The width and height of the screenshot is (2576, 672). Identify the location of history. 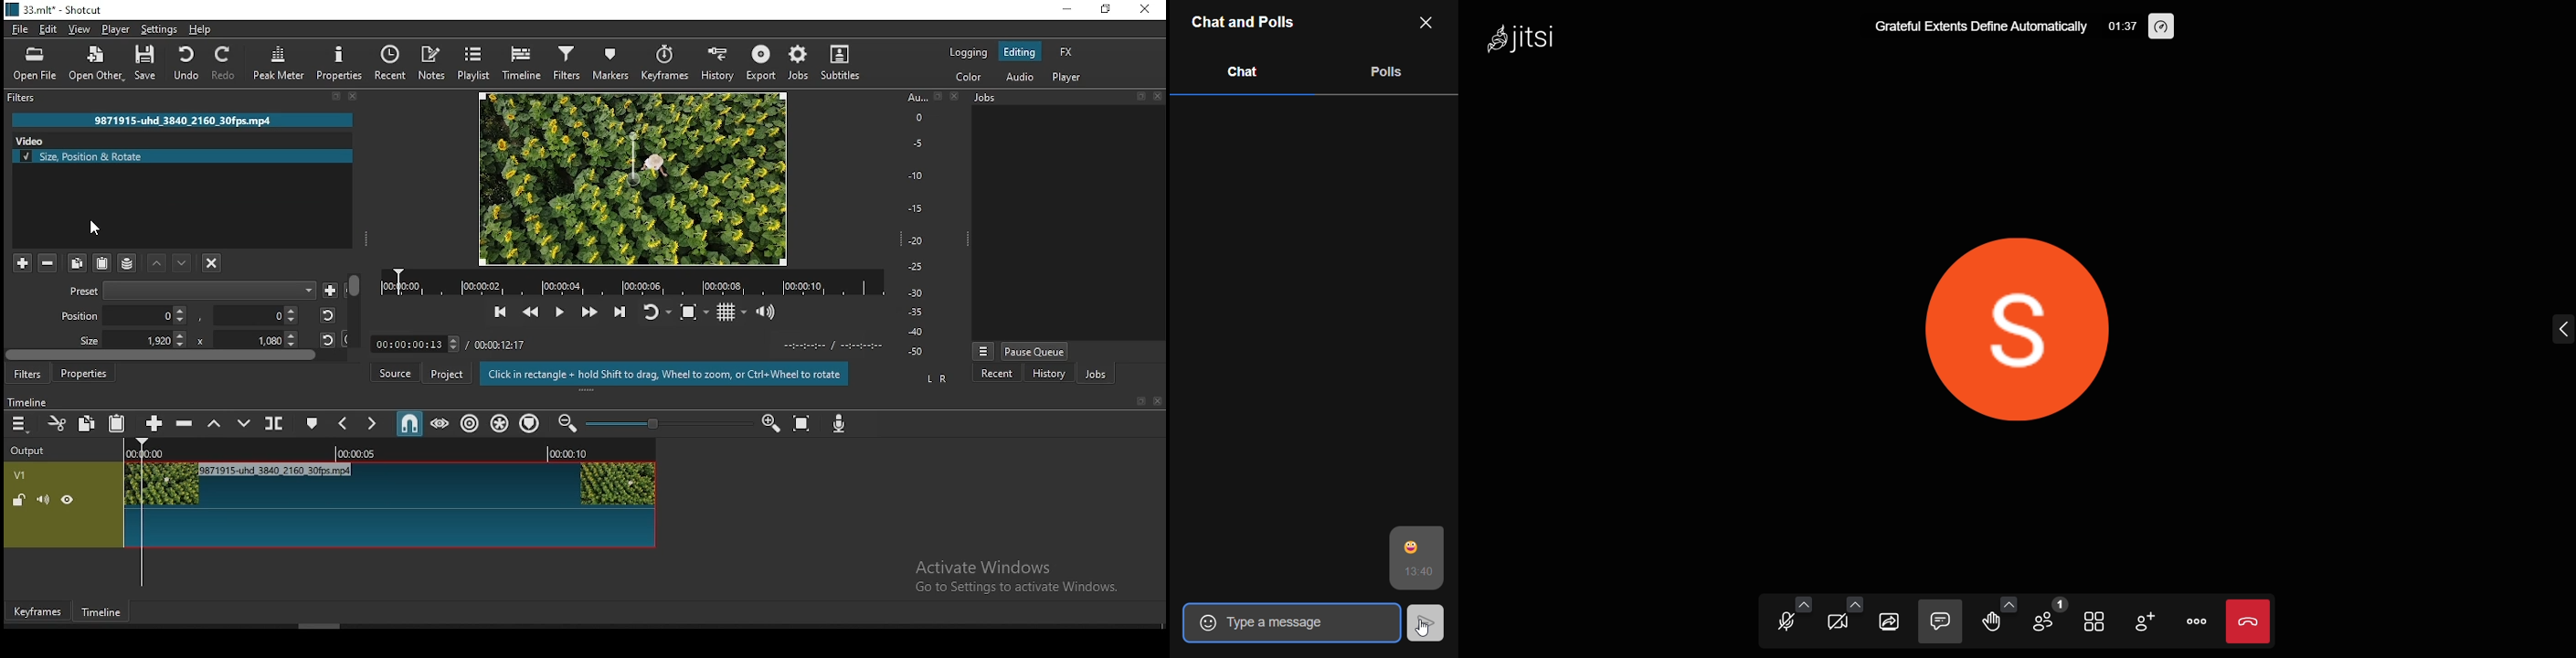
(1049, 374).